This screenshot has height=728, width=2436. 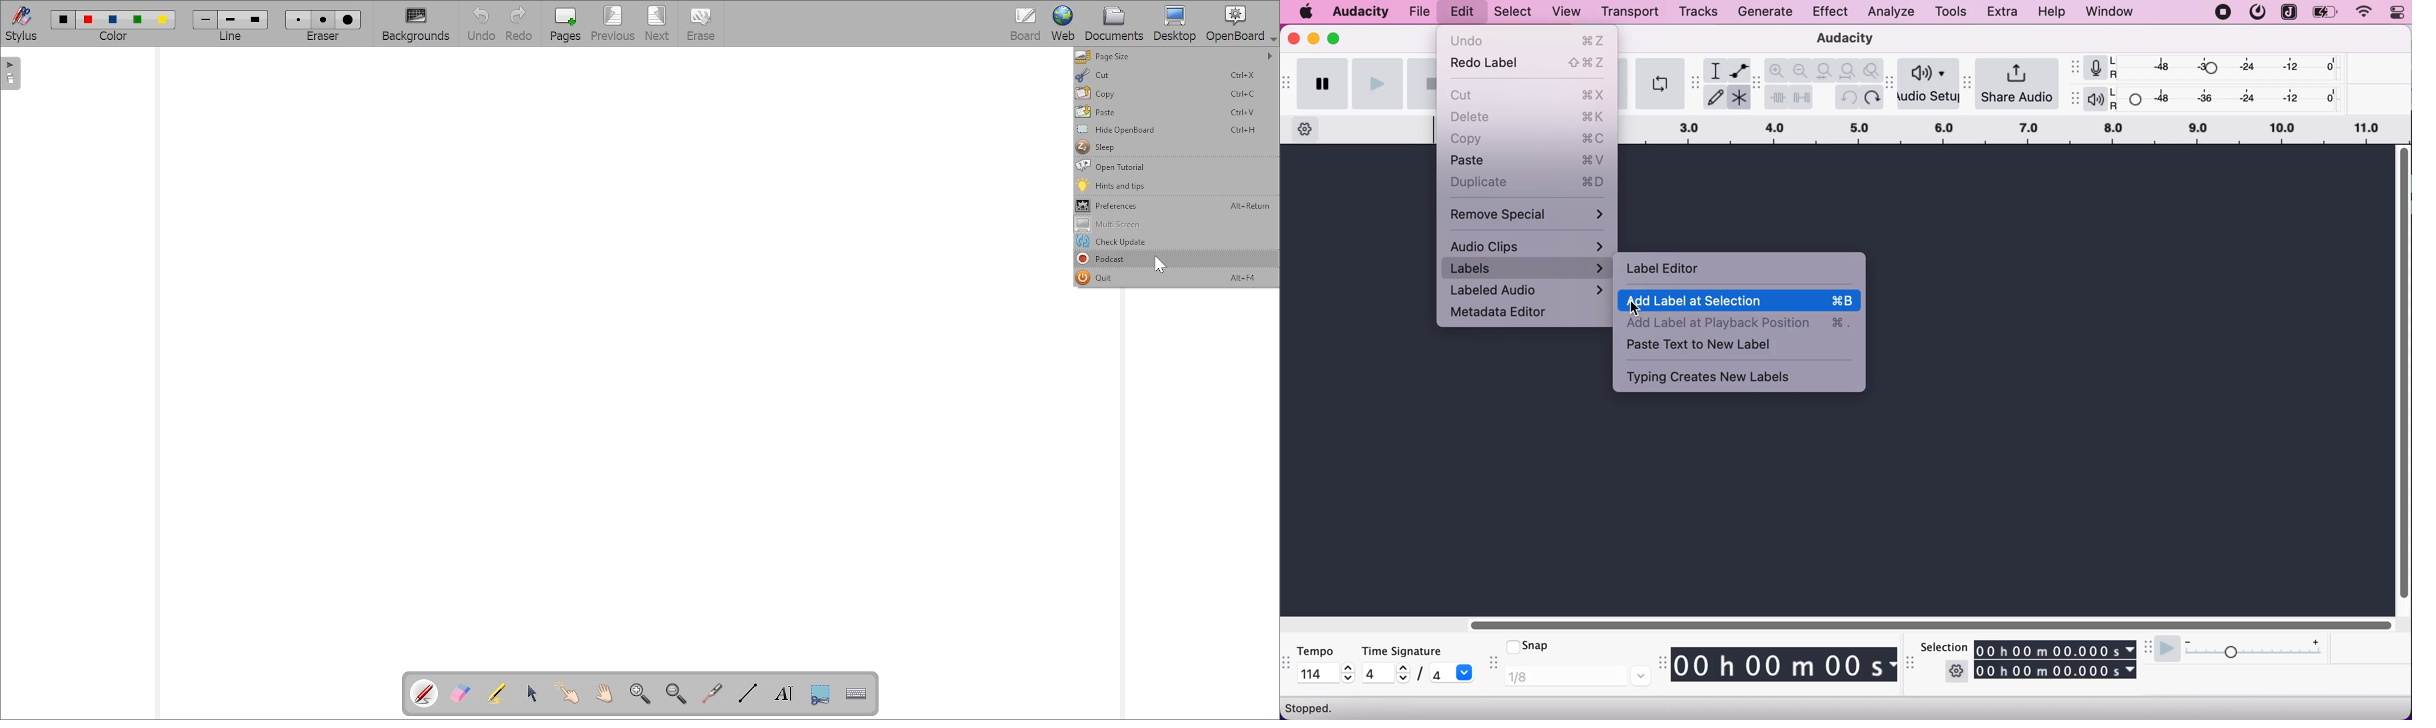 What do you see at coordinates (2057, 670) in the screenshot?
I see `track timing` at bounding box center [2057, 670].